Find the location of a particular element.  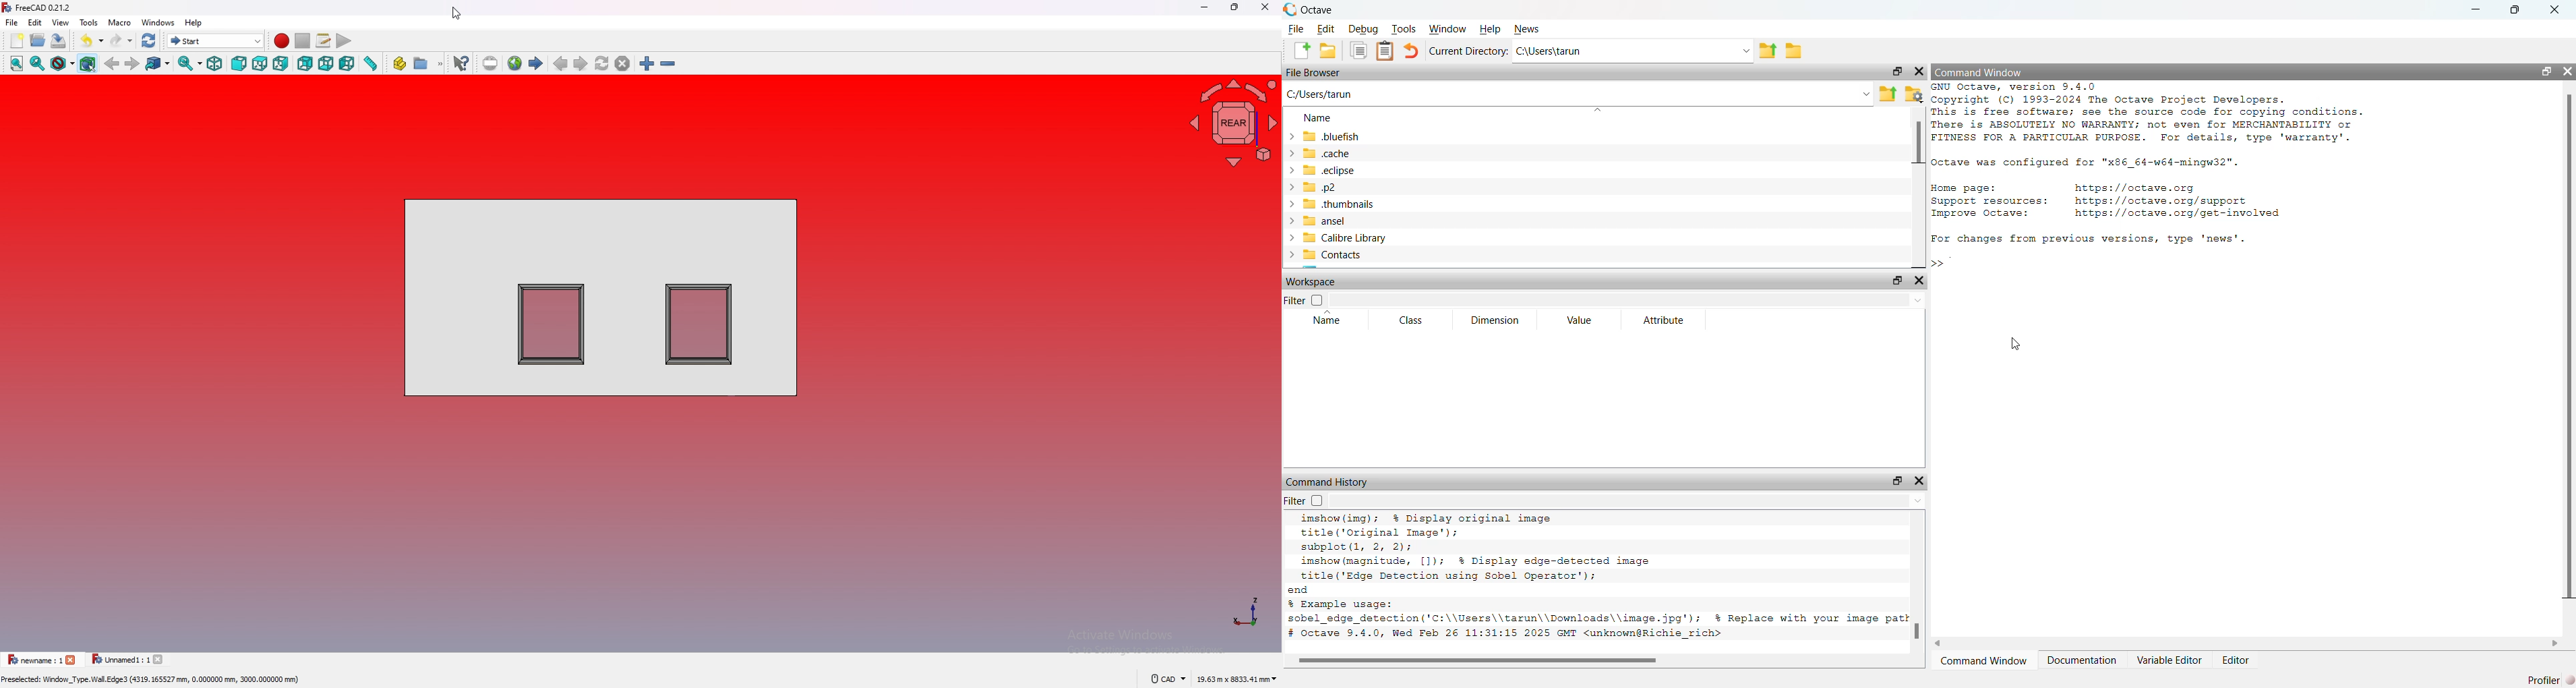

start page is located at coordinates (537, 63).